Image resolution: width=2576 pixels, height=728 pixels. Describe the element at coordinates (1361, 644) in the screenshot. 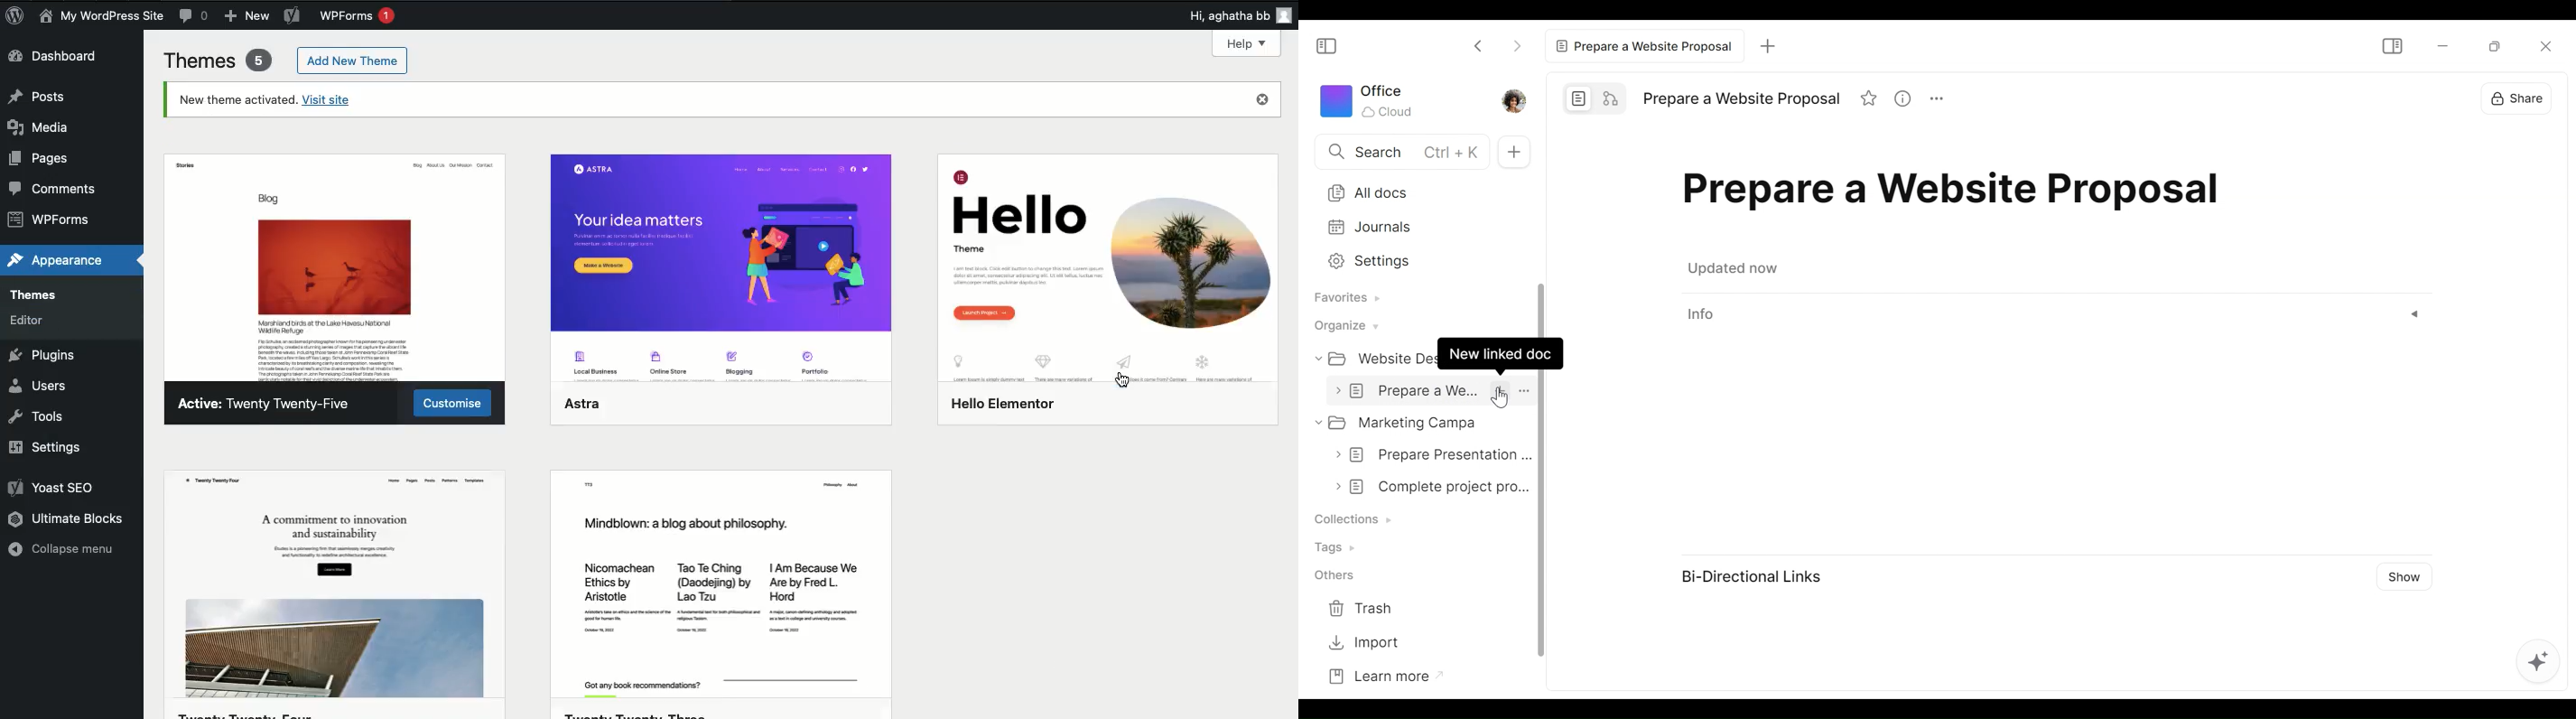

I see `Import` at that location.